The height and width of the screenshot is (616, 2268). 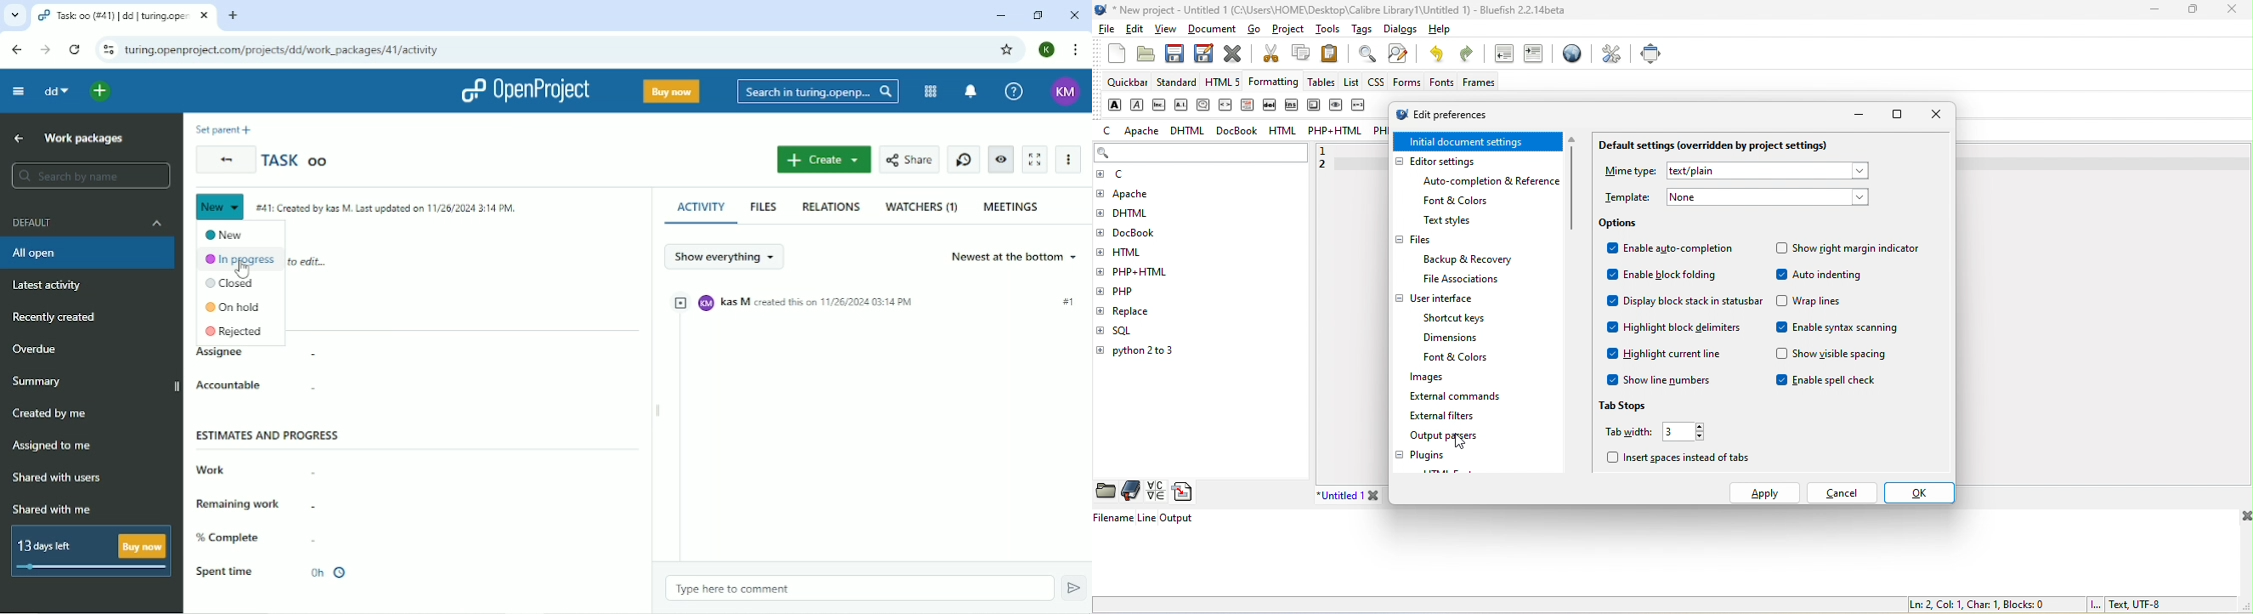 I want to click on open, so click(x=1145, y=54).